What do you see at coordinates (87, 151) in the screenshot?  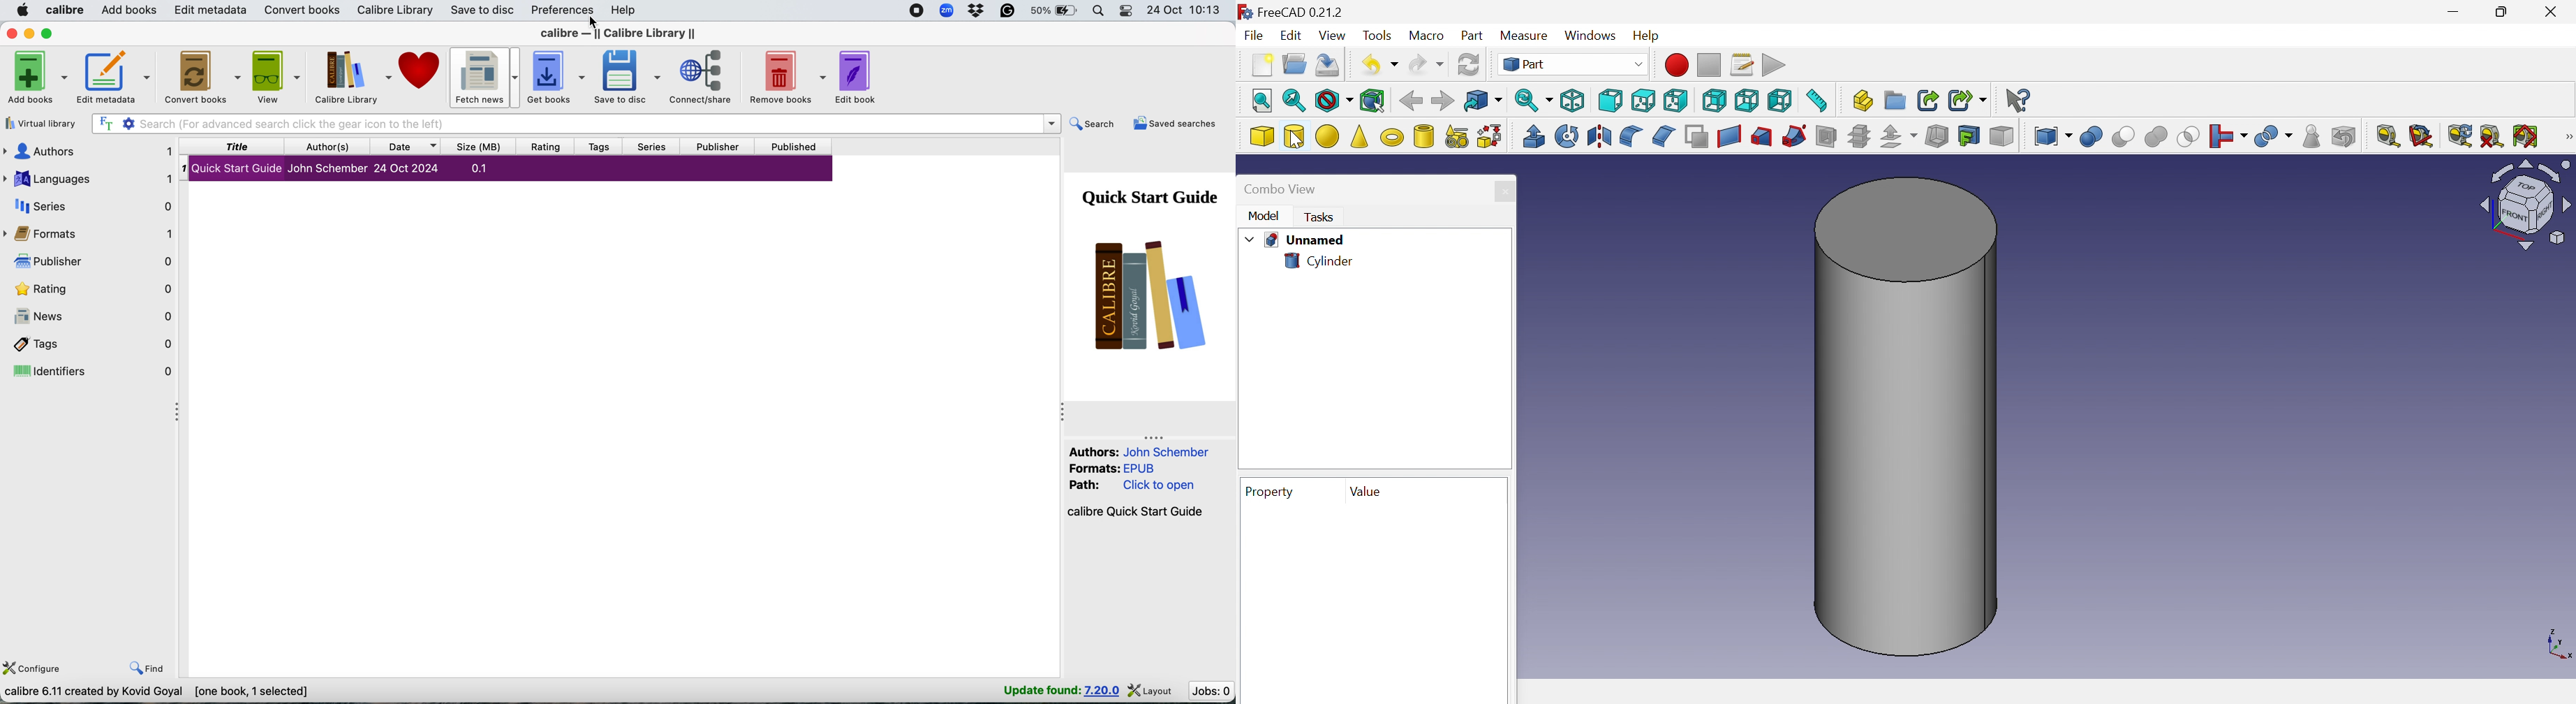 I see `authors` at bounding box center [87, 151].